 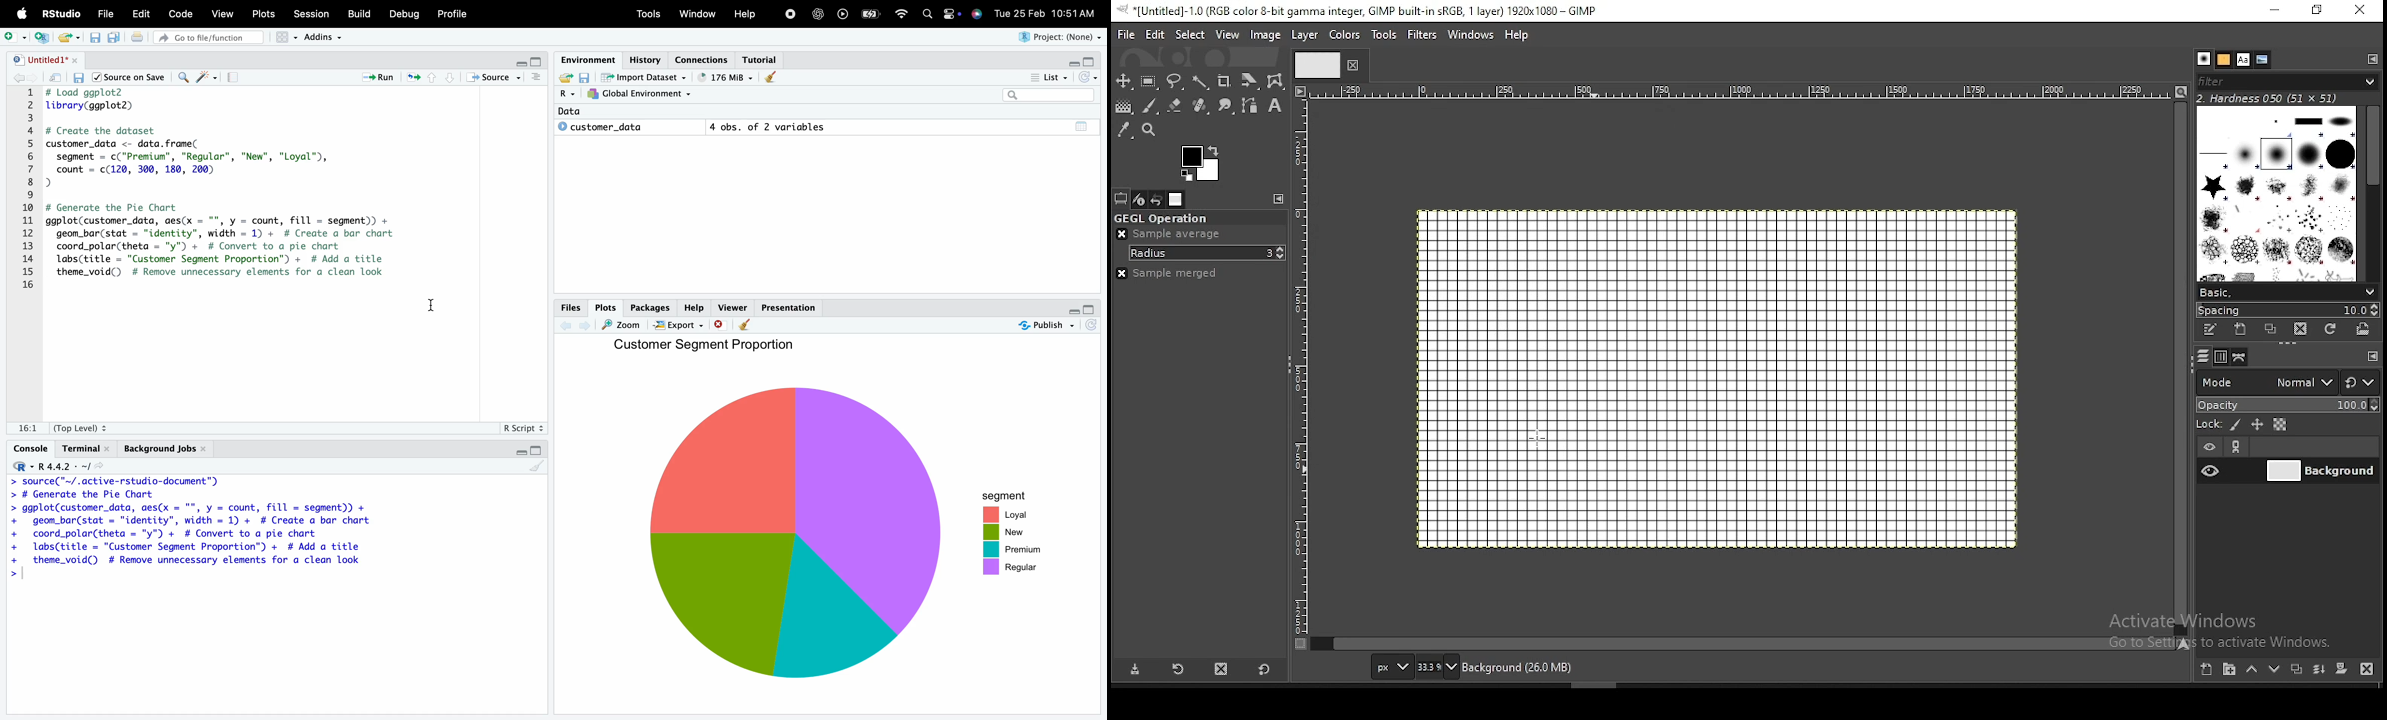 What do you see at coordinates (1175, 81) in the screenshot?
I see `free selection tool` at bounding box center [1175, 81].